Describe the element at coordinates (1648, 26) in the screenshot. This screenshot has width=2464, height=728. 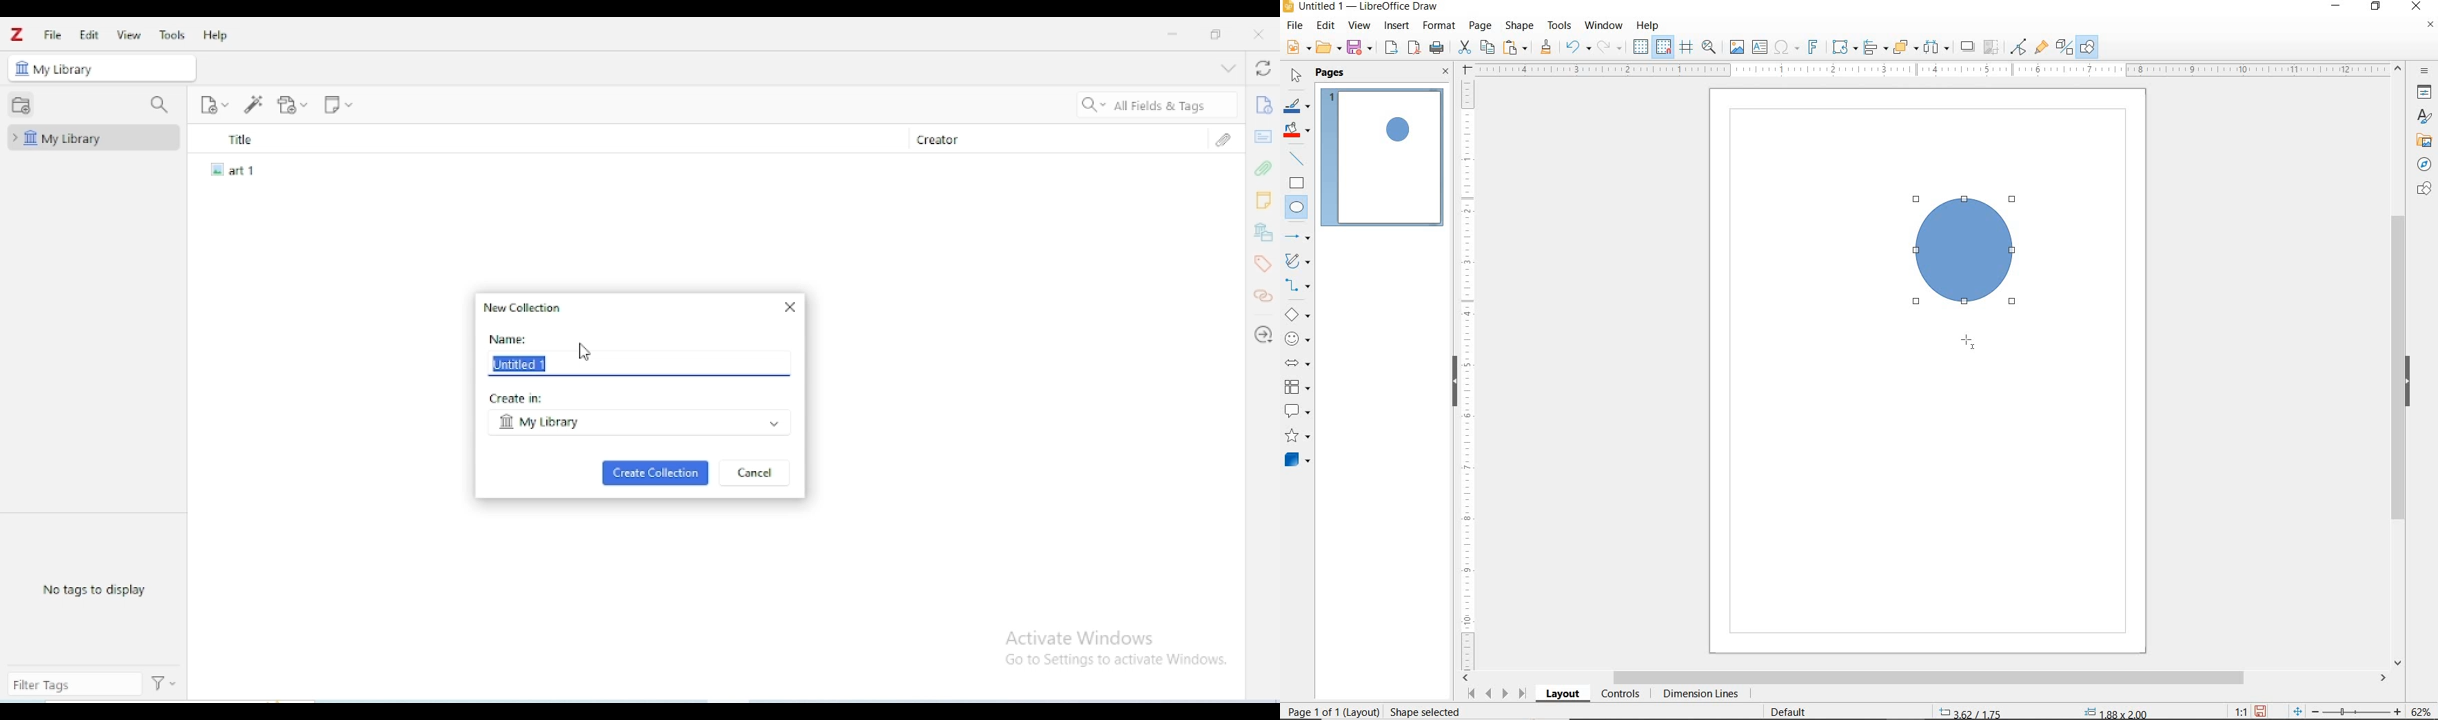
I see `HELP` at that location.